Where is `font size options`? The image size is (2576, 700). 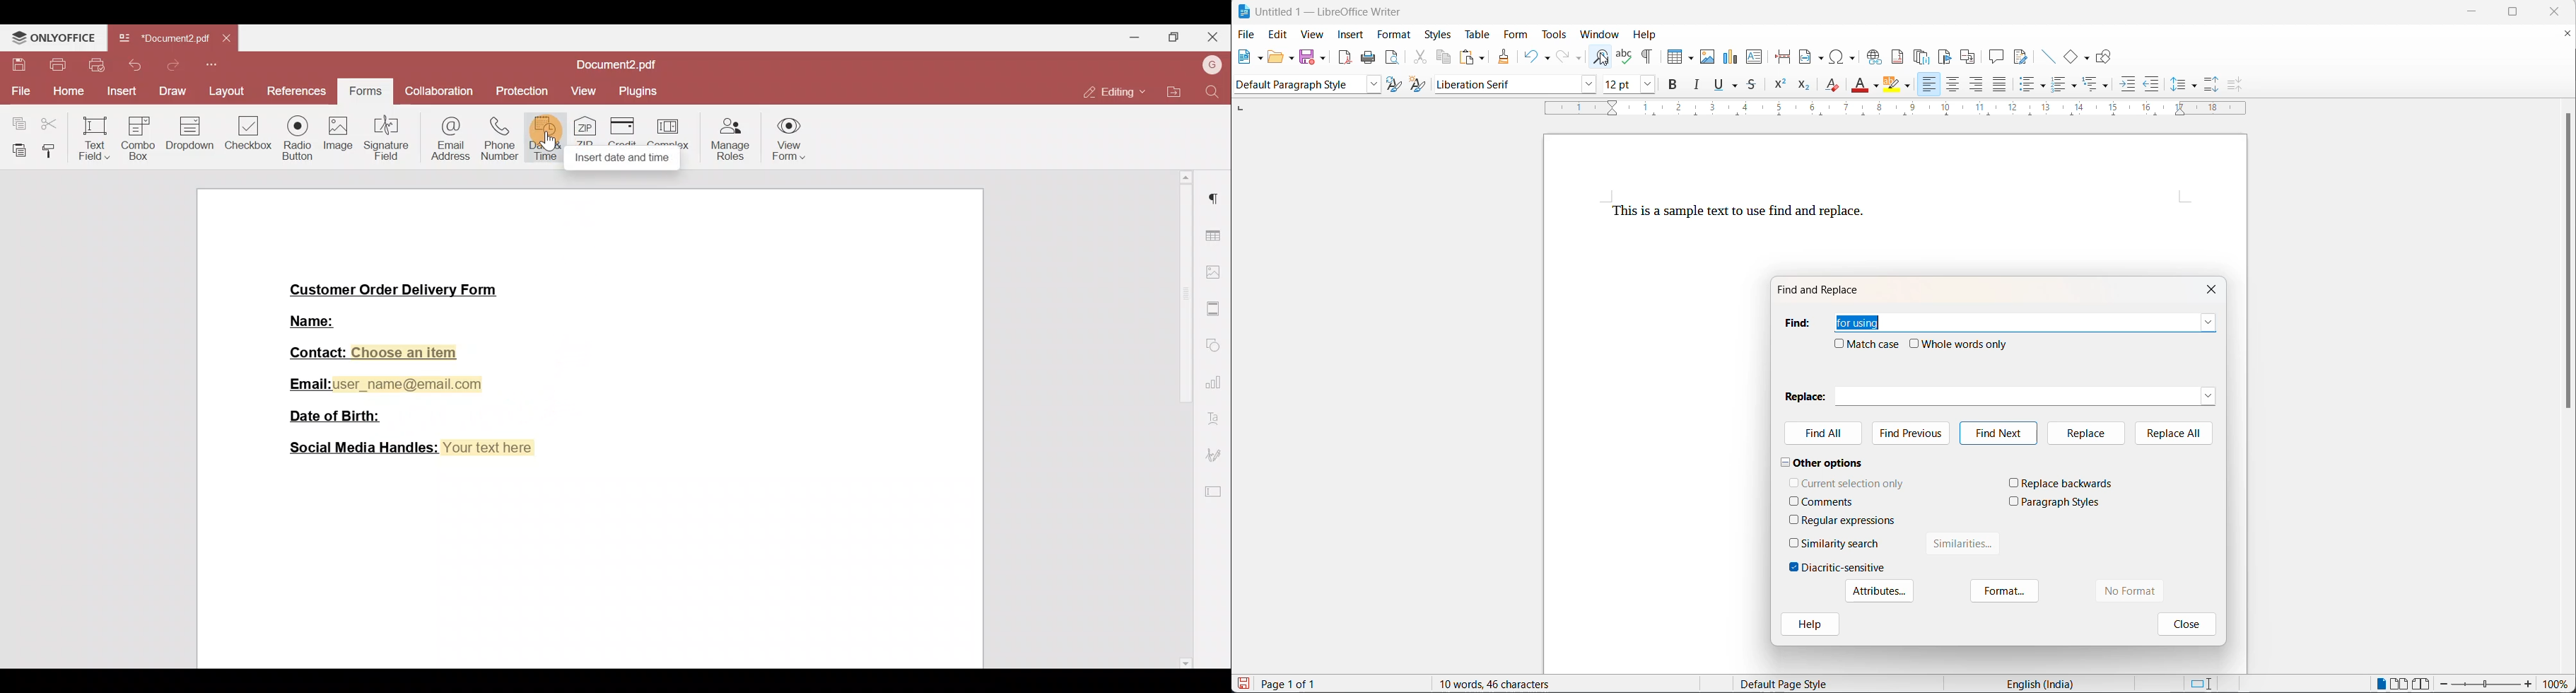 font size options is located at coordinates (1644, 86).